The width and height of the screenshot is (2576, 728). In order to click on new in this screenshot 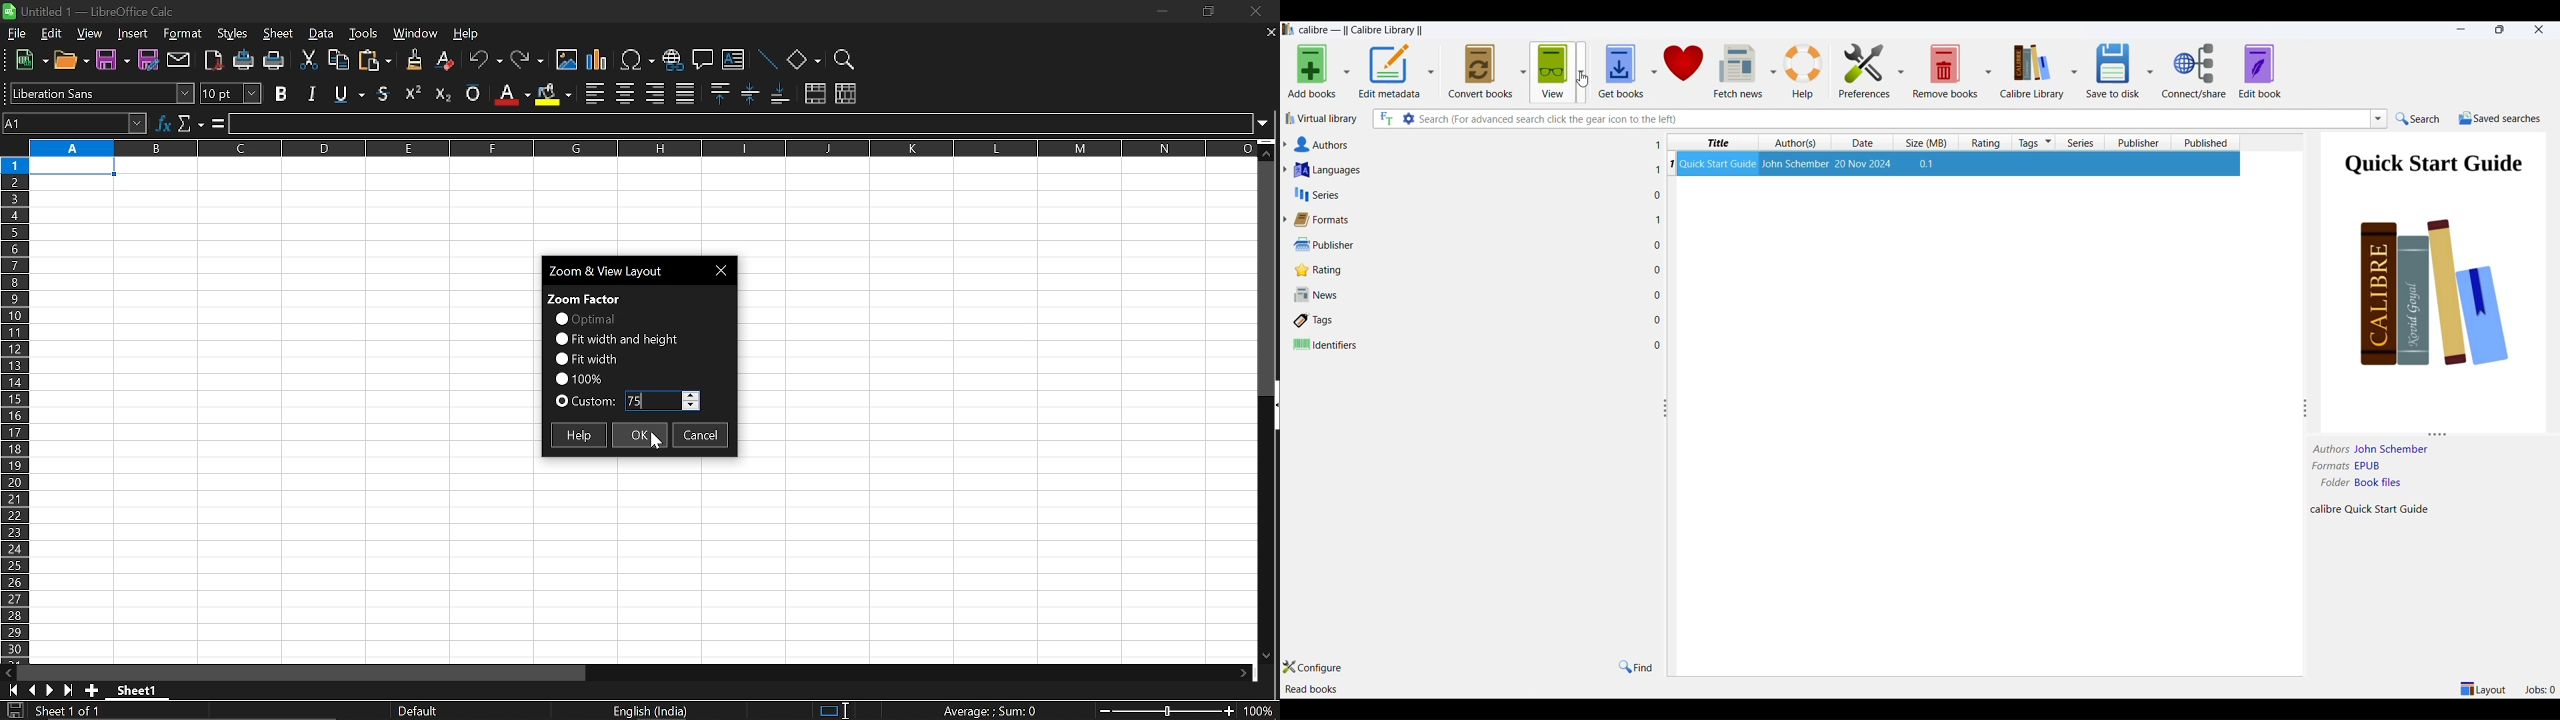, I will do `click(32, 61)`.